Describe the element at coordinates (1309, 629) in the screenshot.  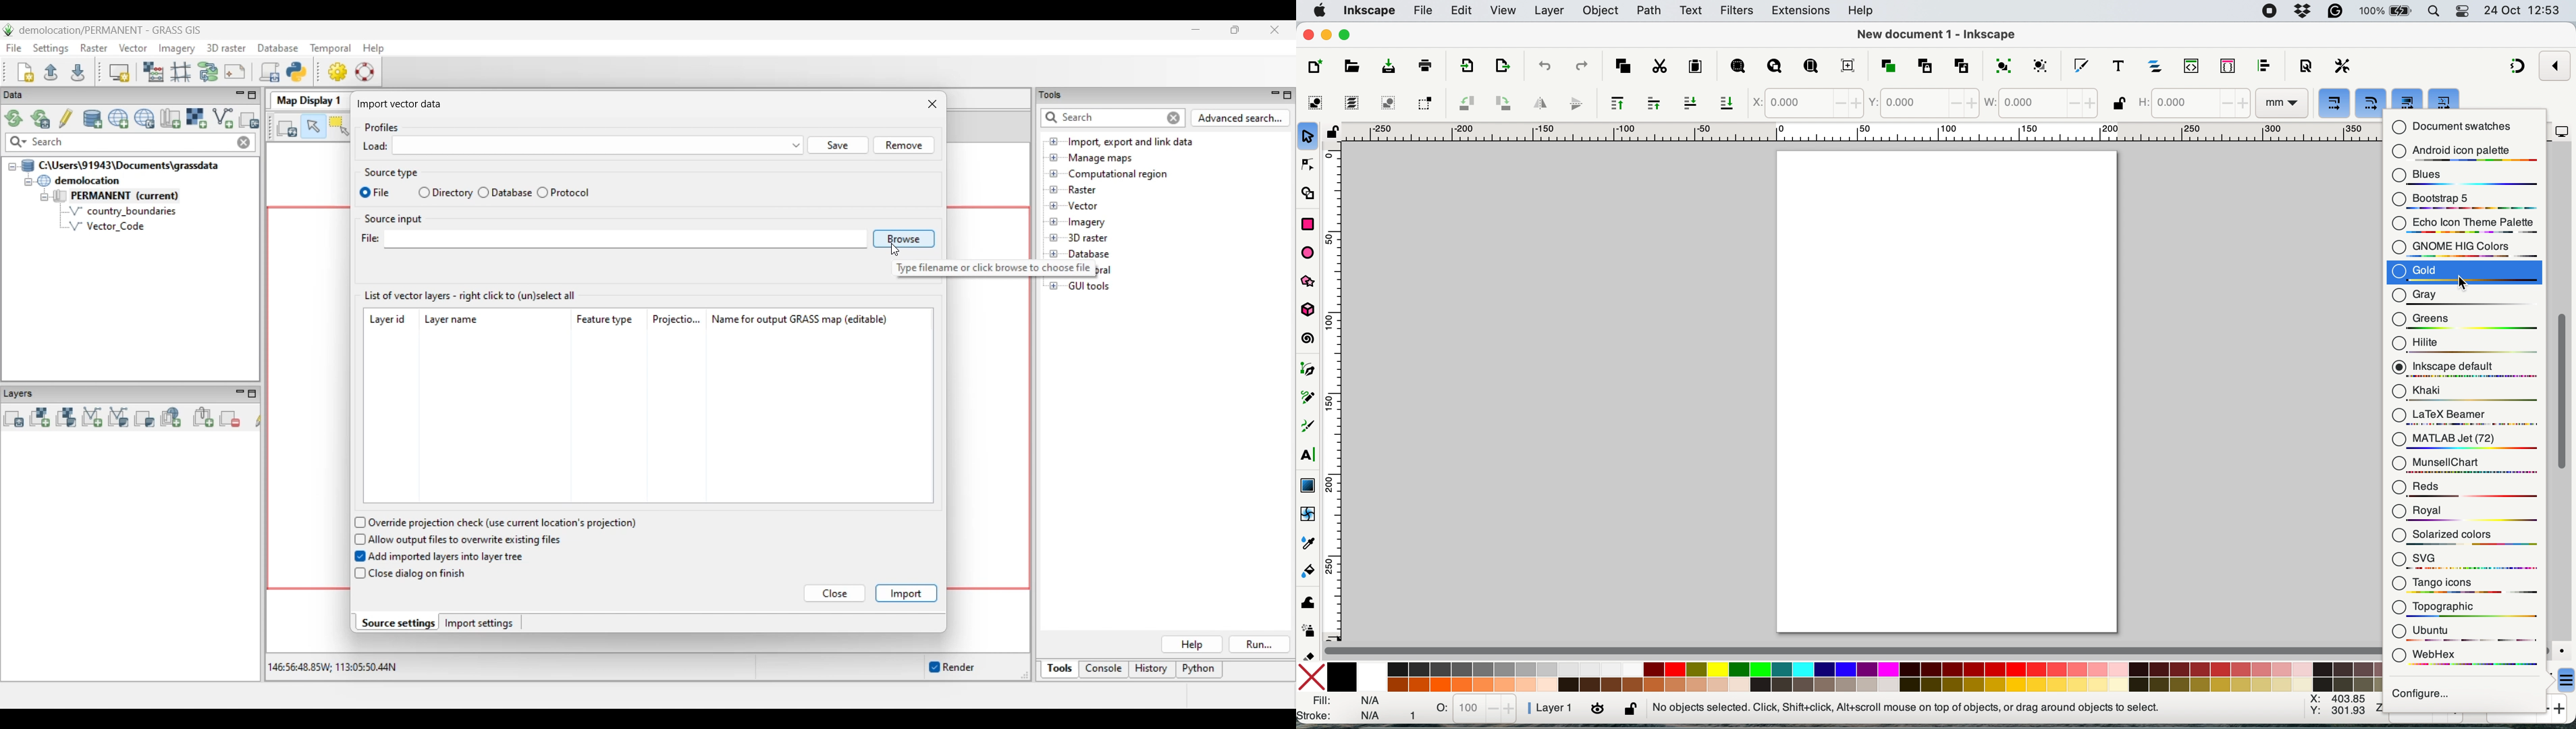
I see `spray tool` at that location.